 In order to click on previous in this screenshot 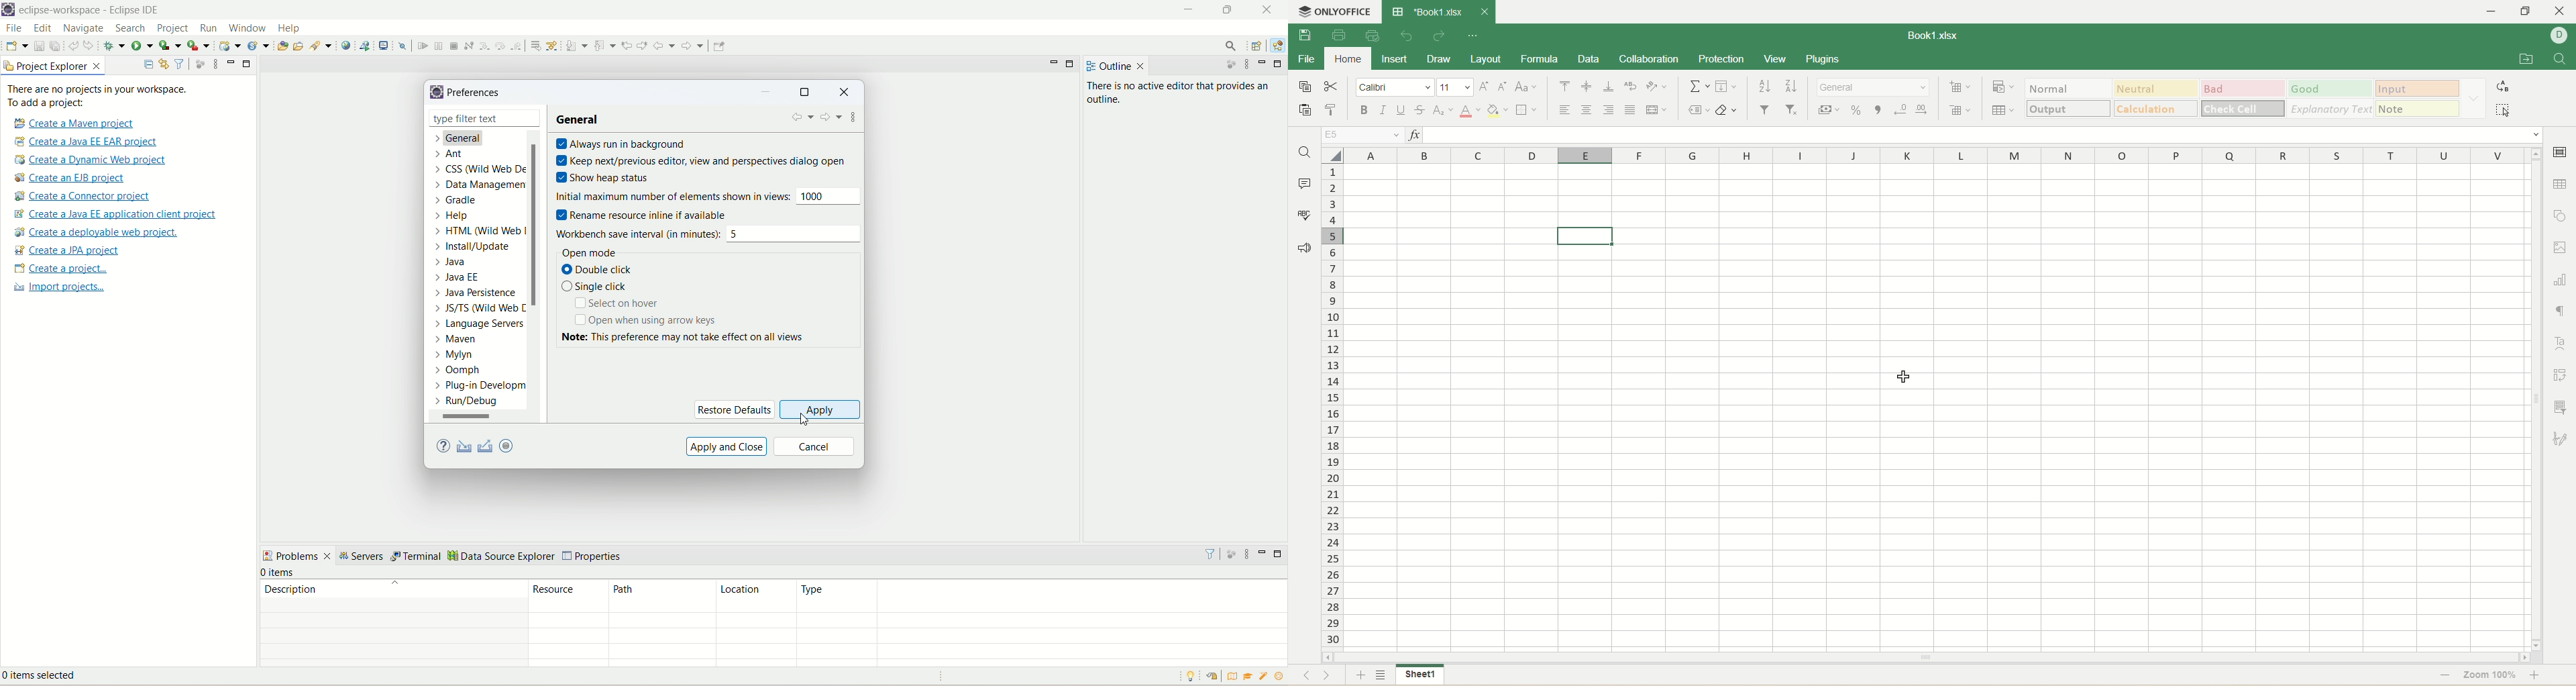, I will do `click(1307, 677)`.